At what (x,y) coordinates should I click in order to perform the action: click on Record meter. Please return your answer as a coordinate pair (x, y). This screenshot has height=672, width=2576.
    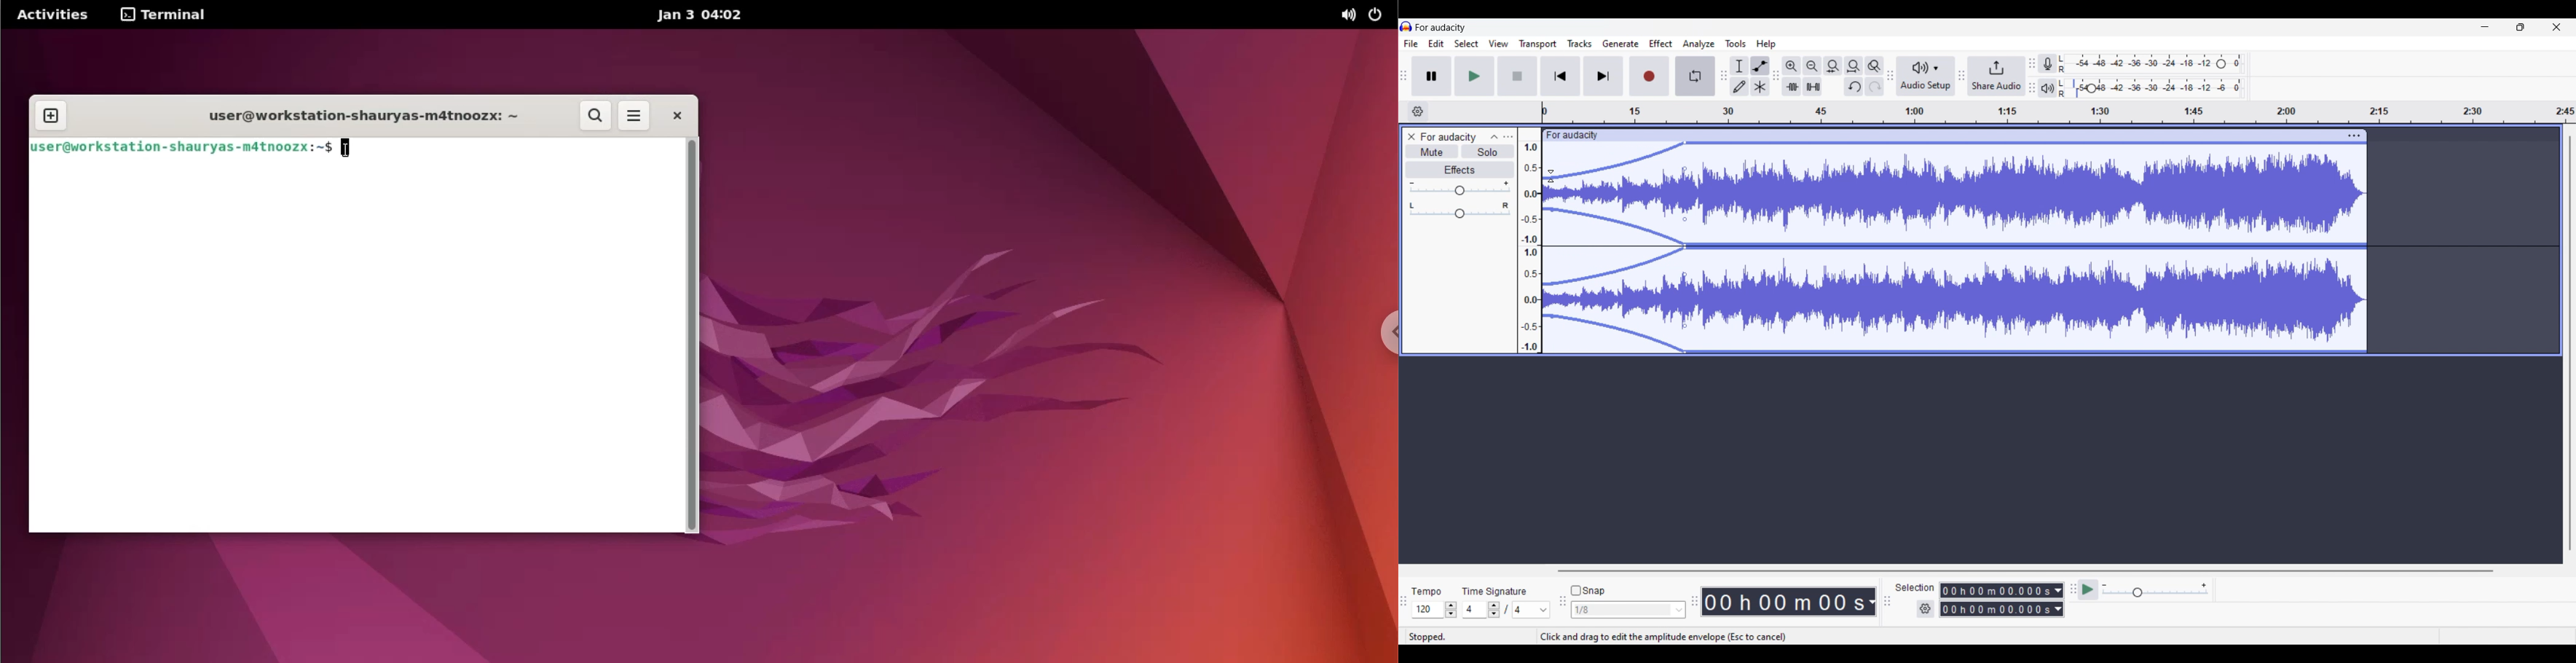
    Looking at the image, I should click on (2048, 63).